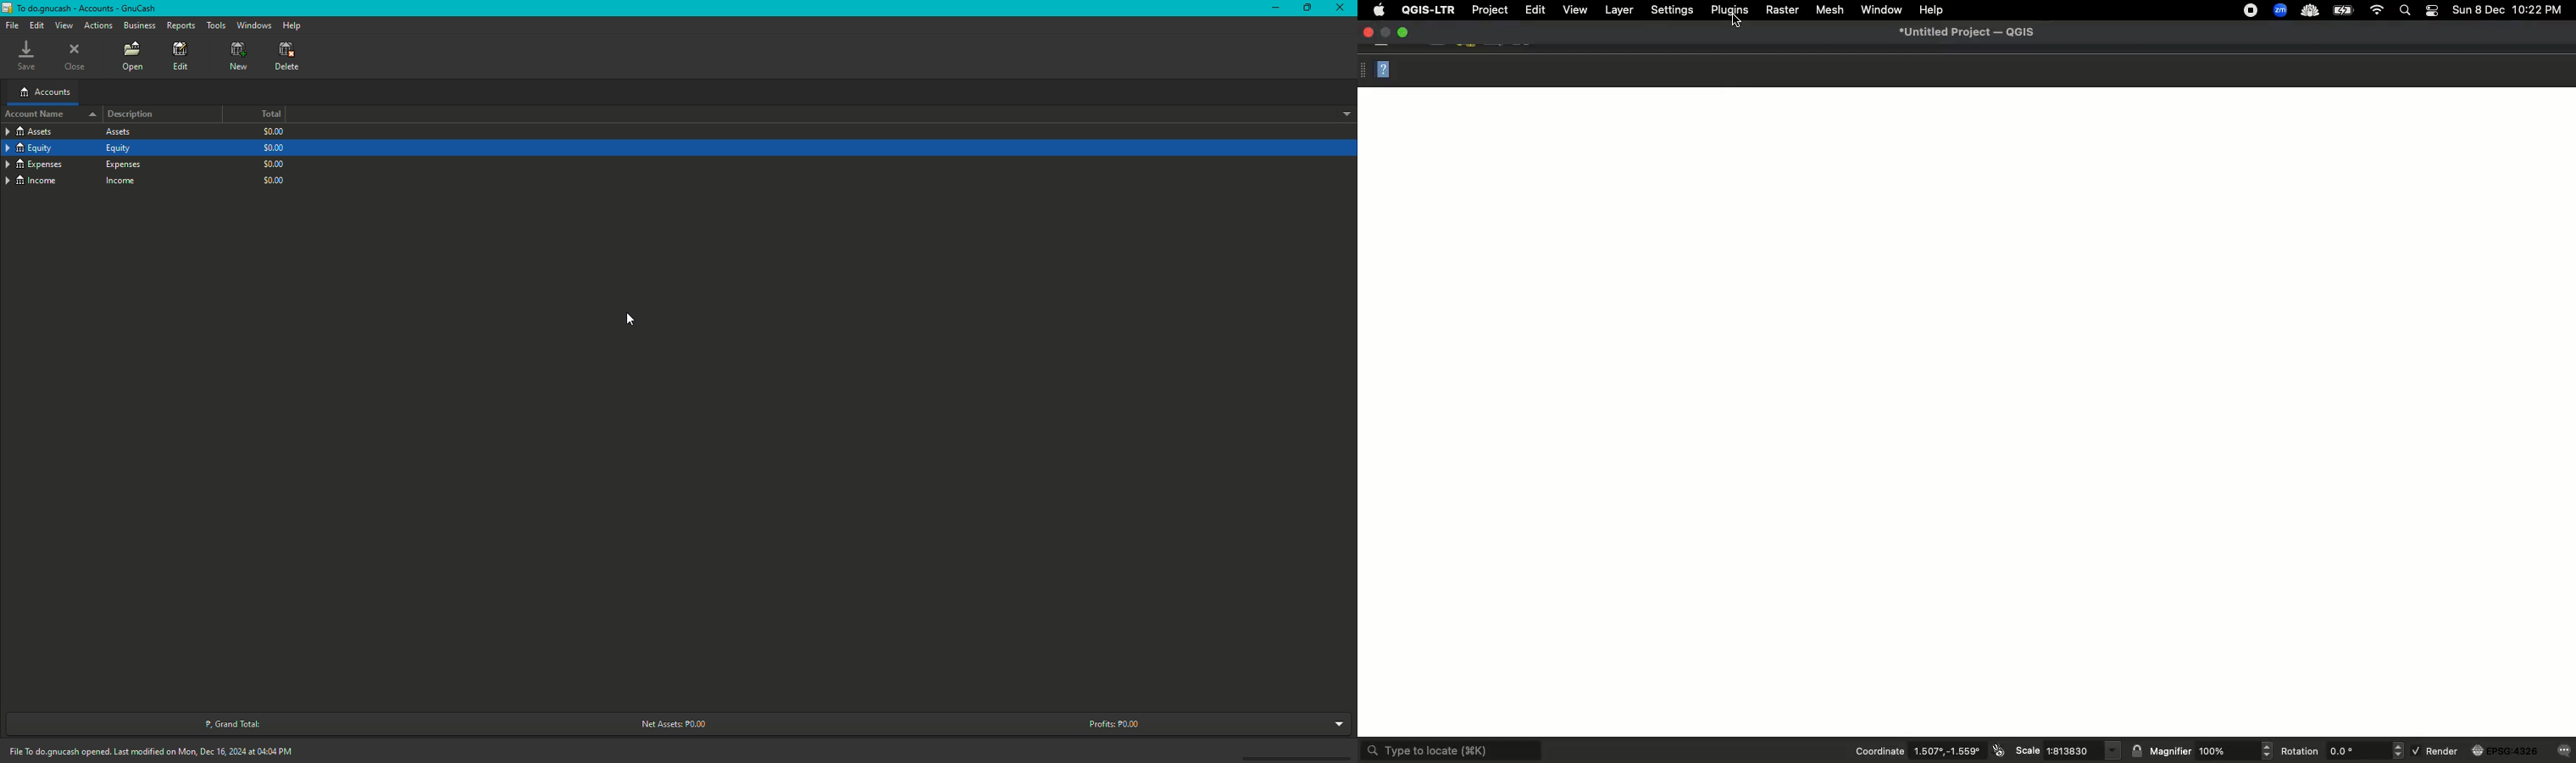 This screenshot has width=2576, height=784. What do you see at coordinates (2565, 749) in the screenshot?
I see `messages` at bounding box center [2565, 749].